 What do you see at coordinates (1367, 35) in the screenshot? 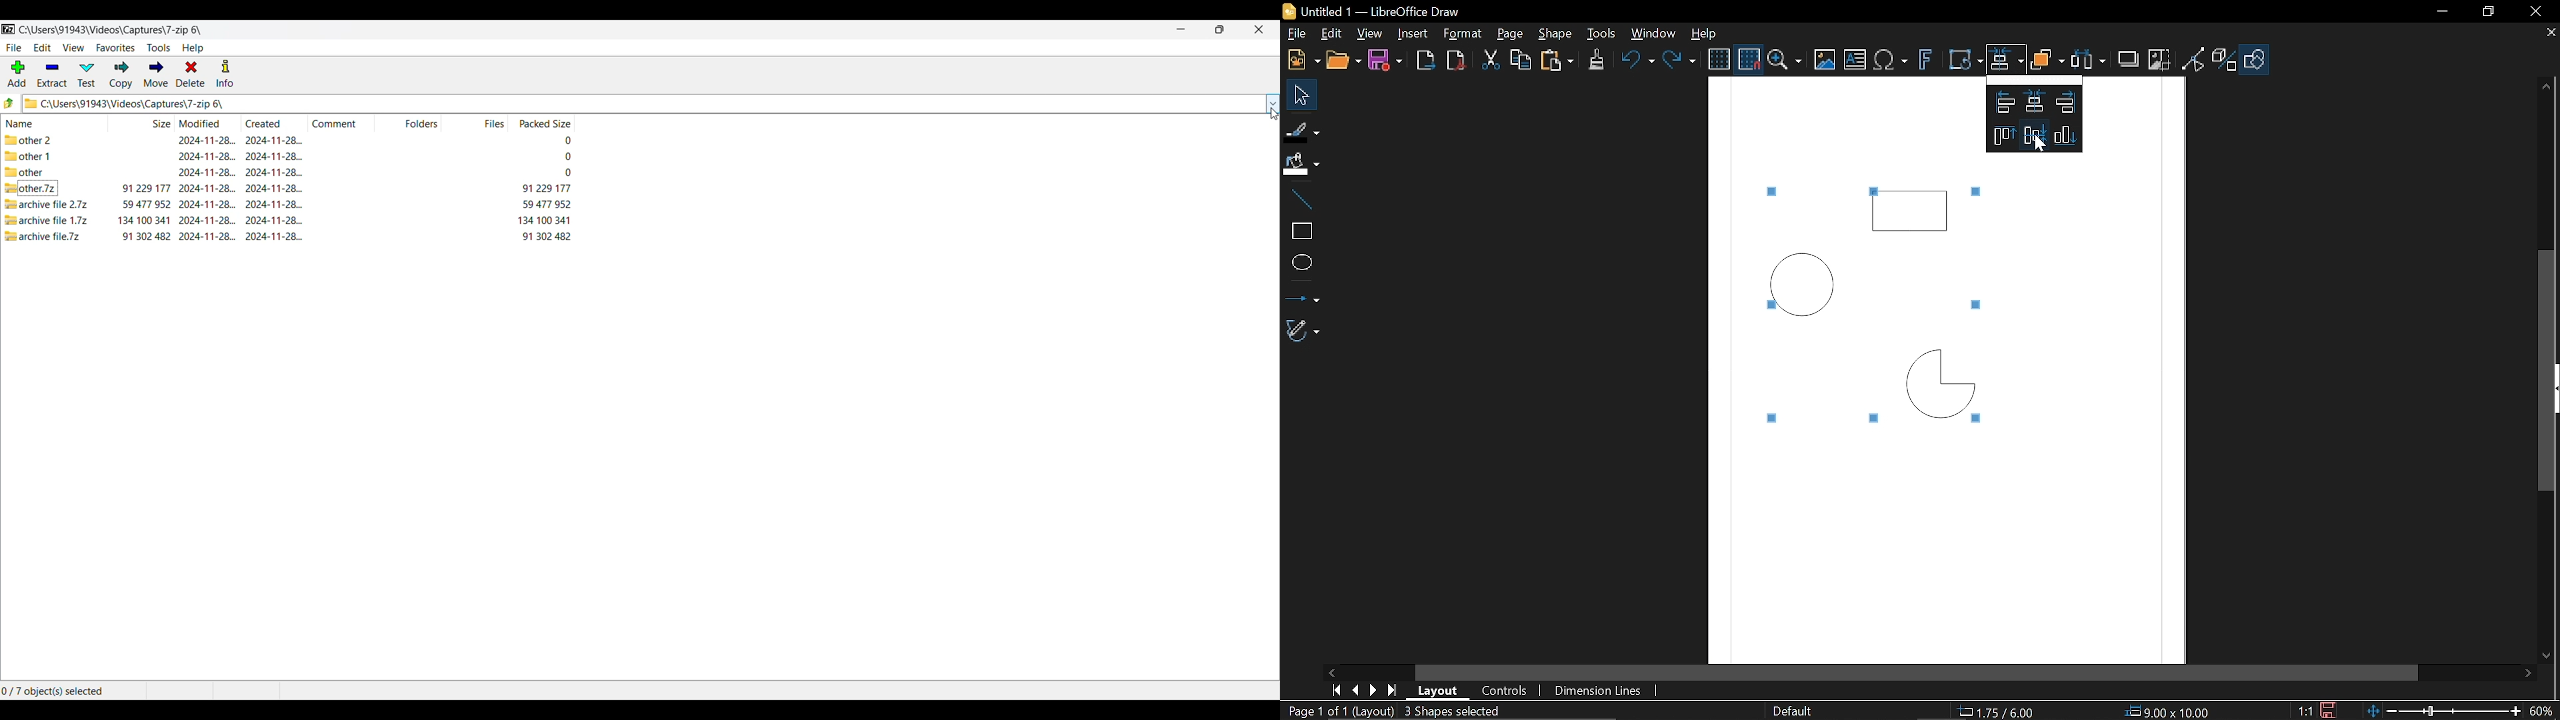
I see `View` at bounding box center [1367, 35].